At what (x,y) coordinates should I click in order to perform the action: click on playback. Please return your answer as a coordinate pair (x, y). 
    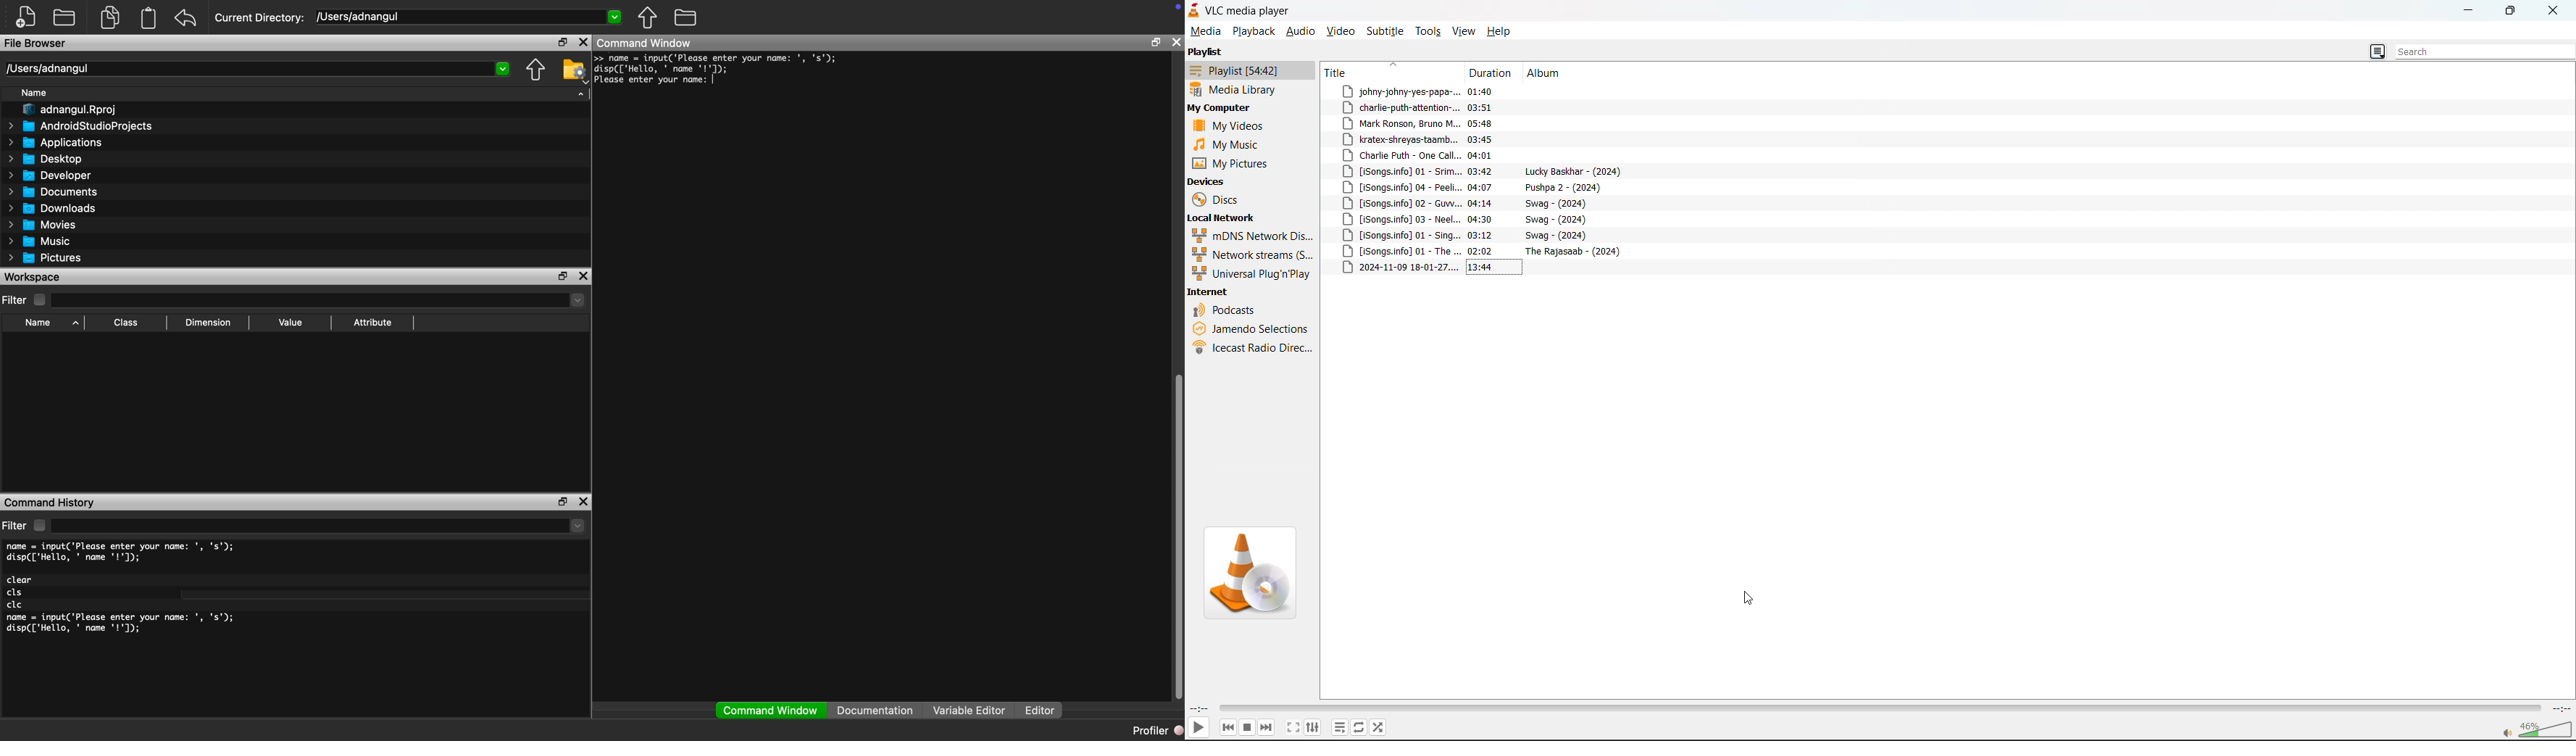
    Looking at the image, I should click on (1253, 31).